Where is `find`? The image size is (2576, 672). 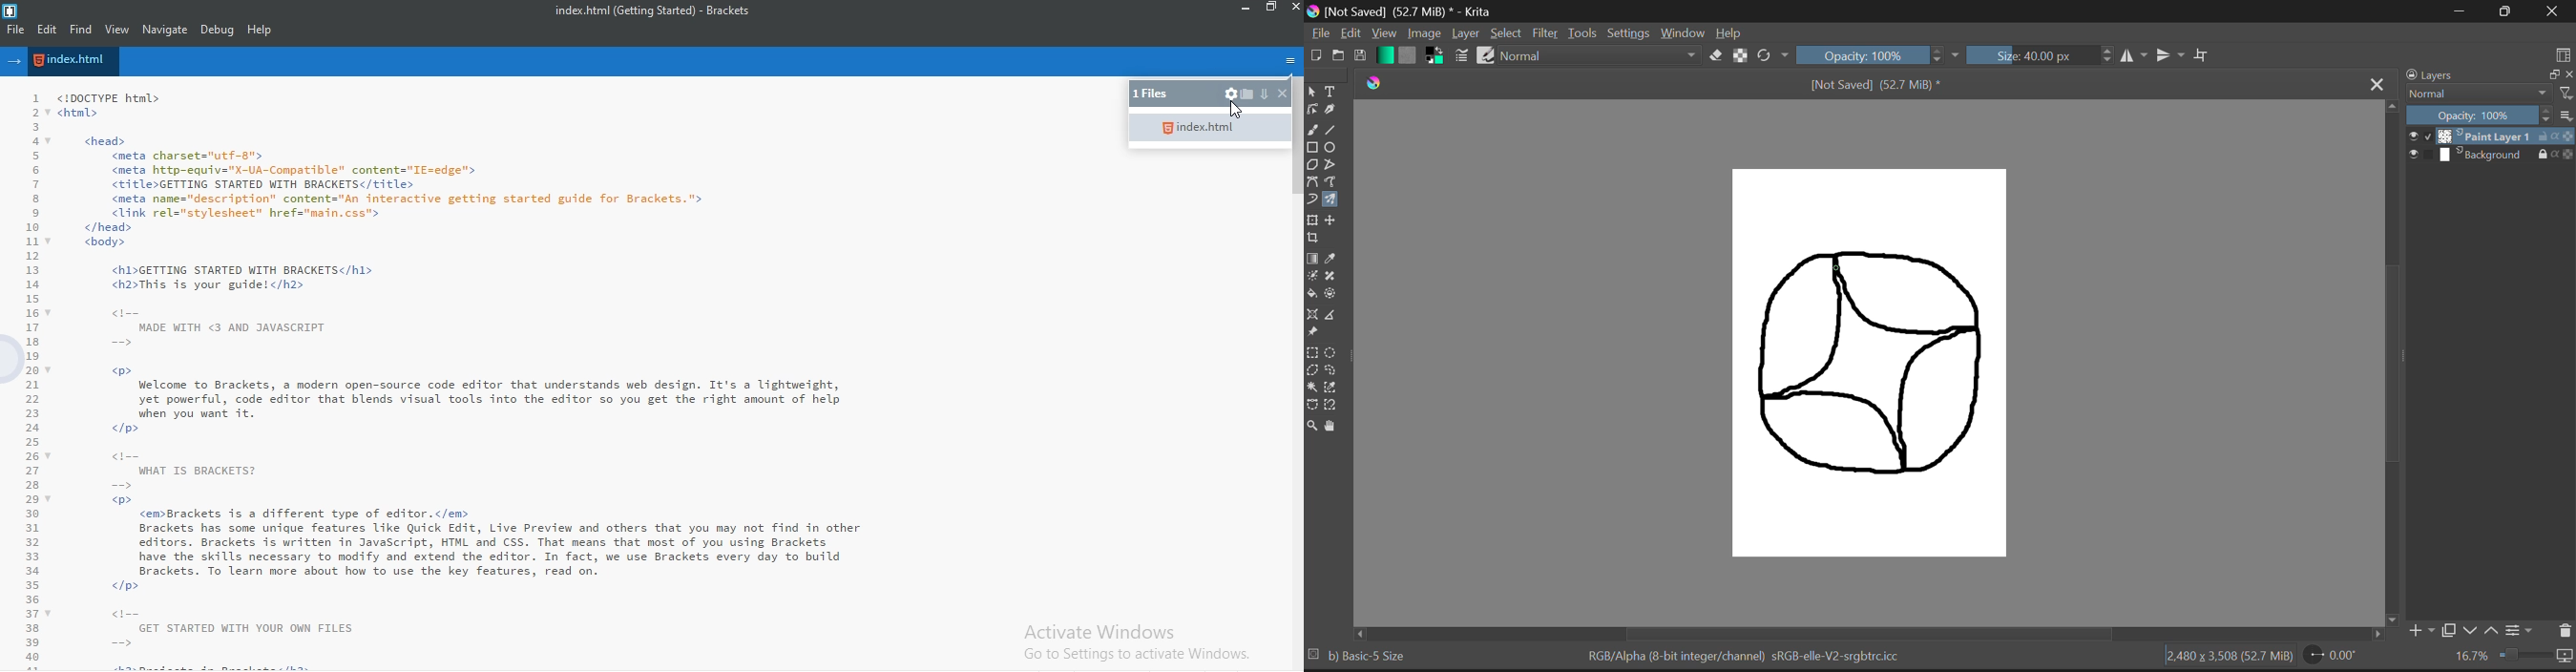
find is located at coordinates (79, 30).